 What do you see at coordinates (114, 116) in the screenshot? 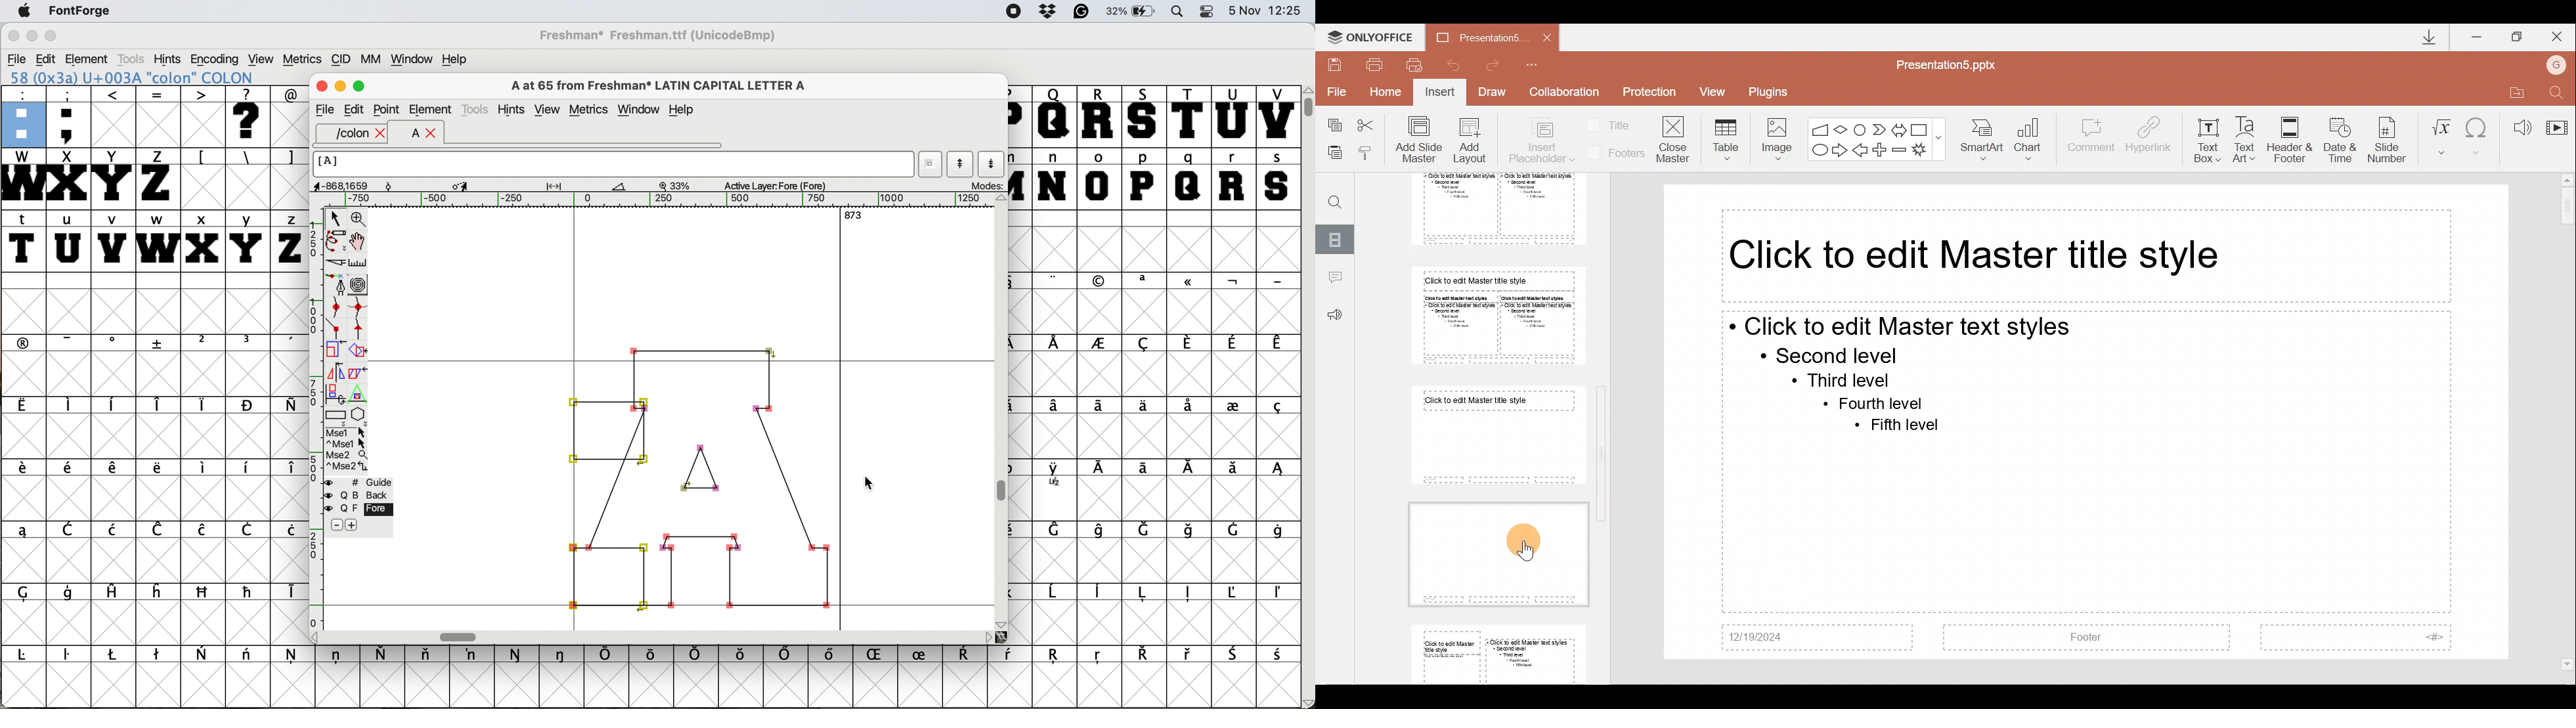
I see `<` at bounding box center [114, 116].